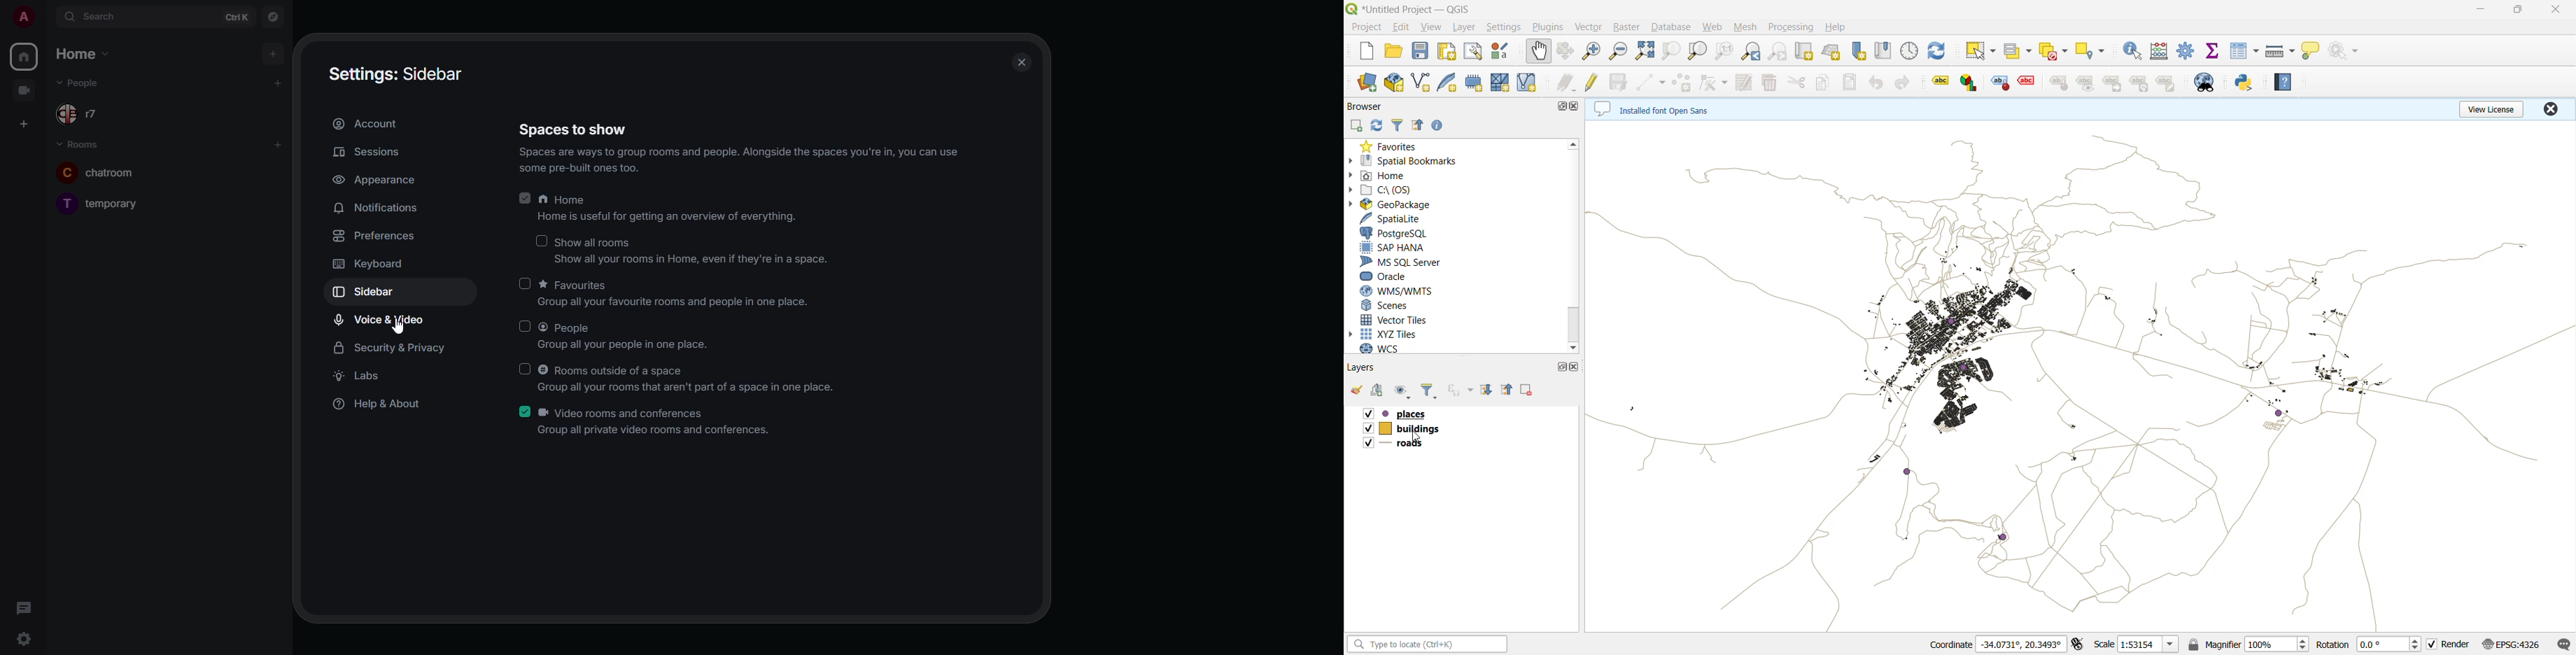 The height and width of the screenshot is (672, 2576). I want to click on close, so click(1577, 107).